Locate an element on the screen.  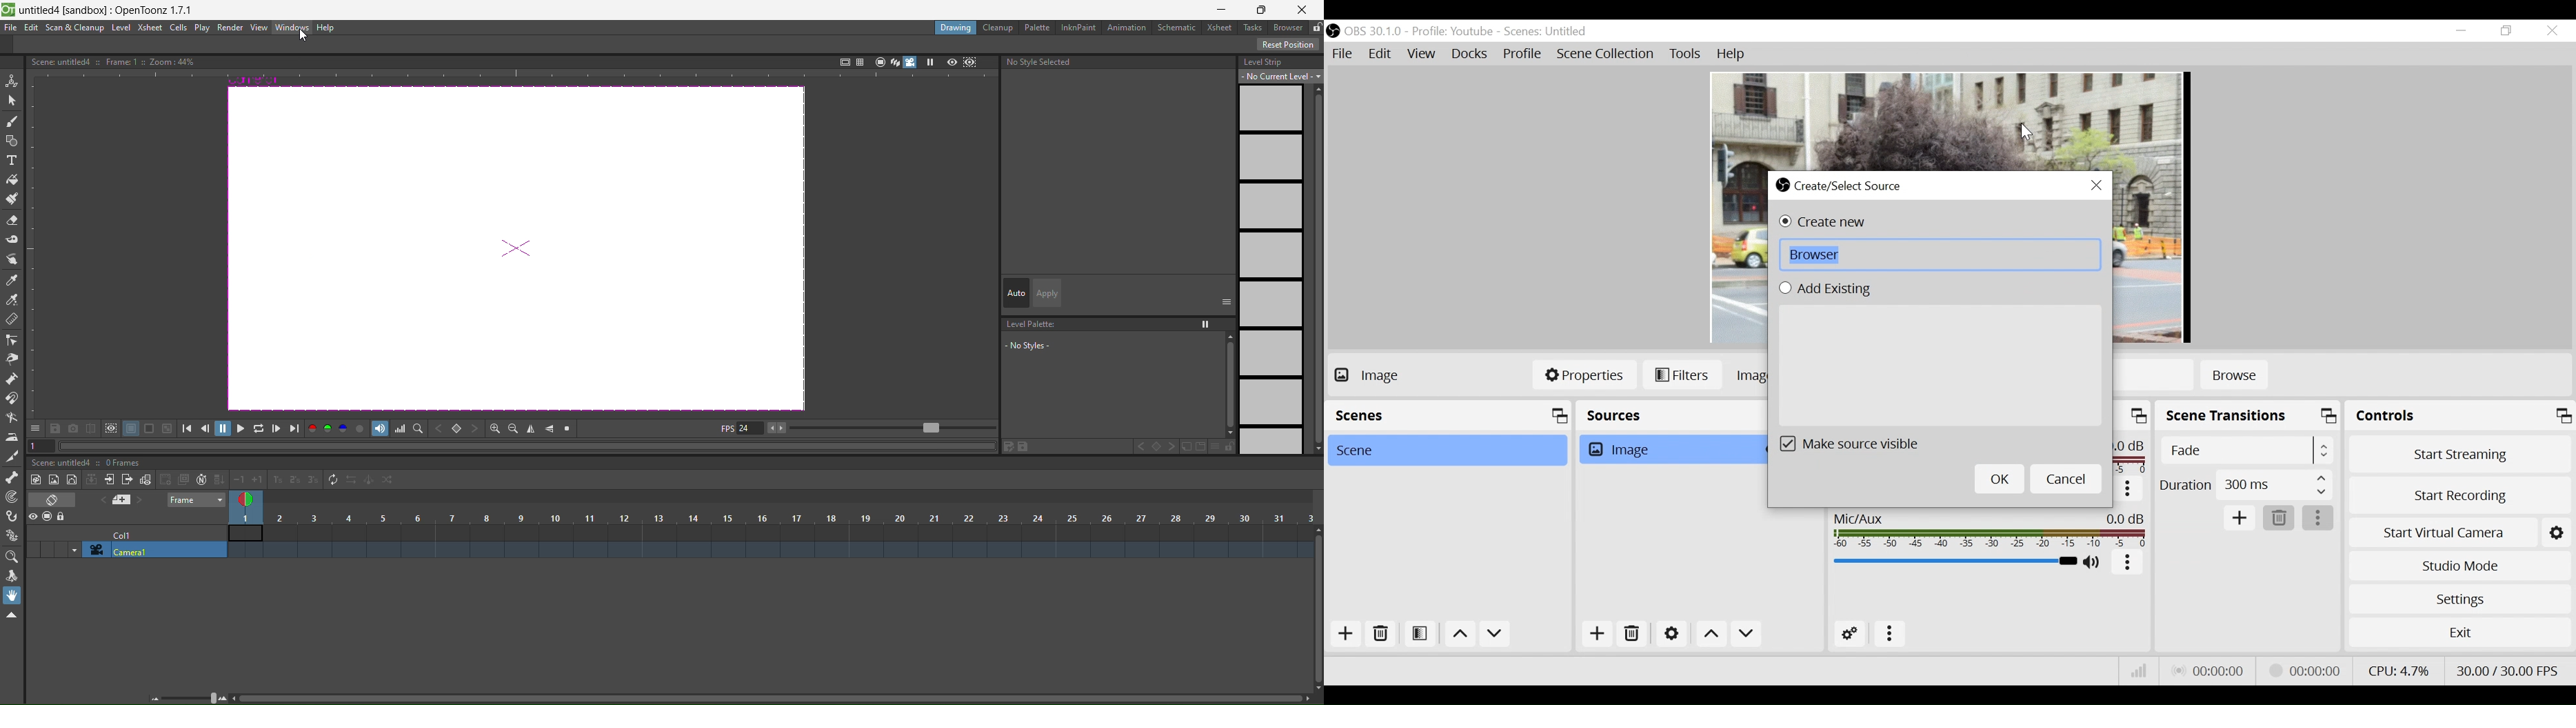
Start Recording is located at coordinates (2459, 496).